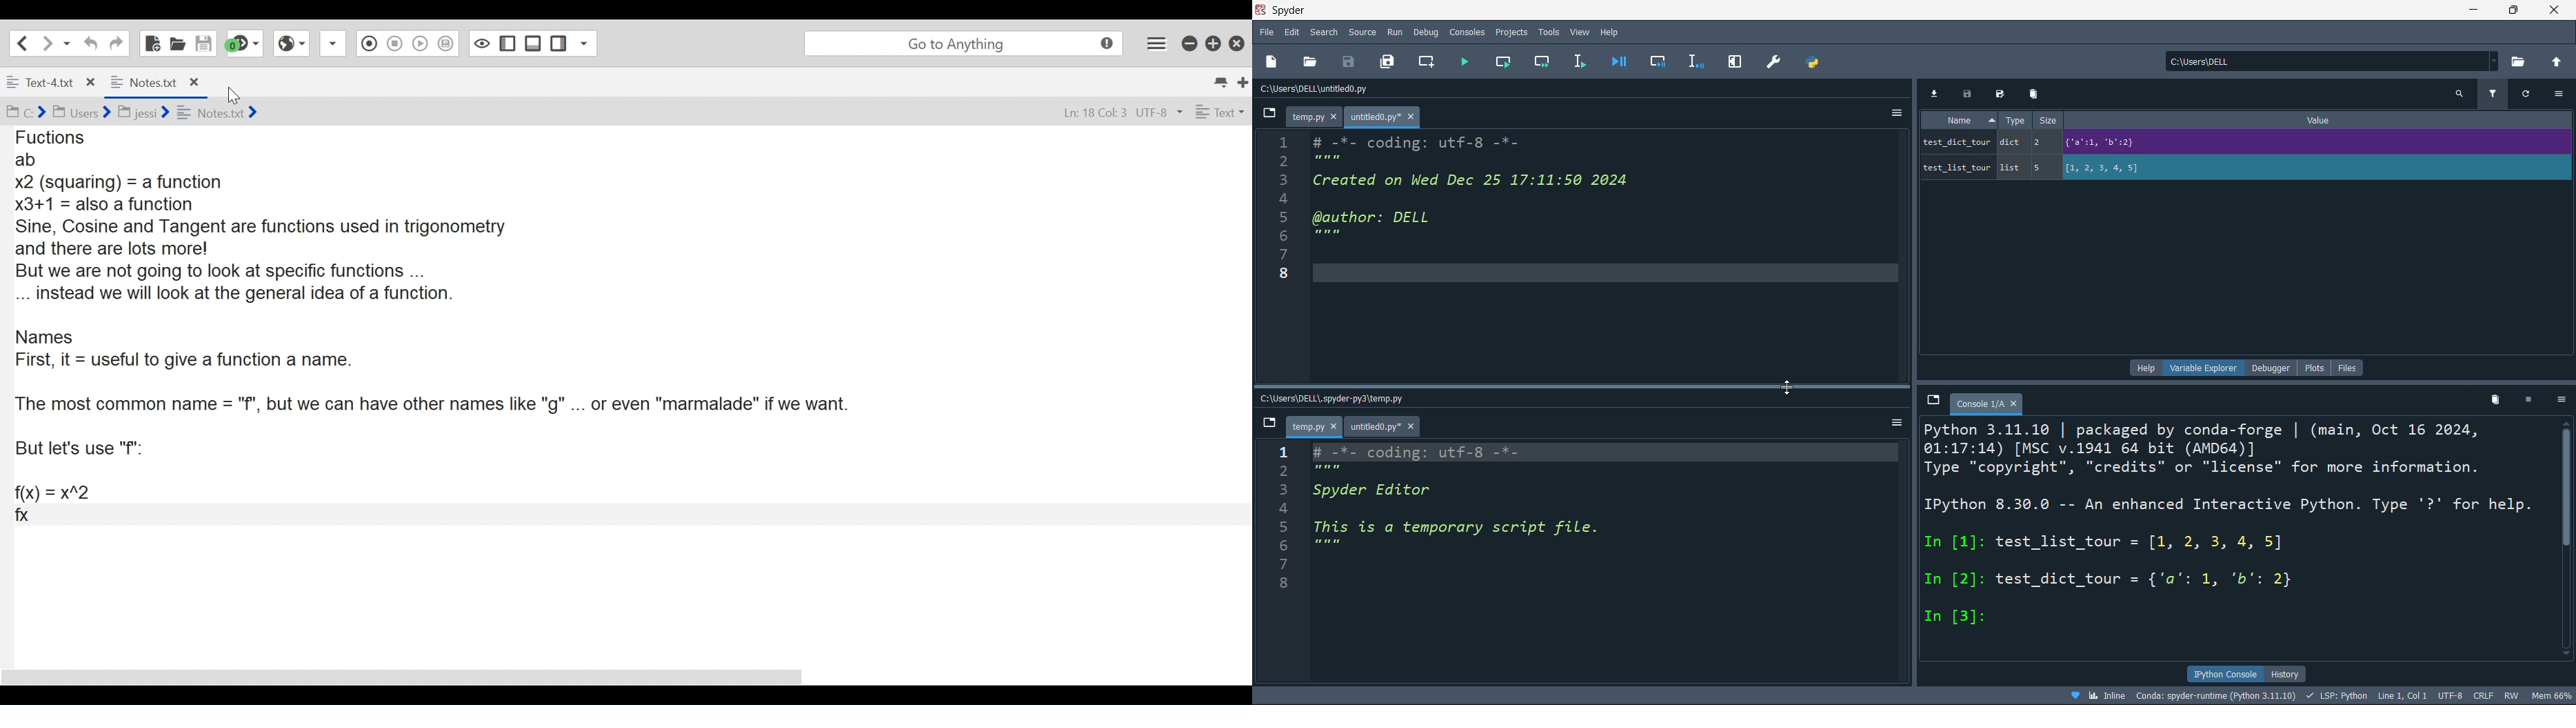 The image size is (2576, 728). What do you see at coordinates (1467, 32) in the screenshot?
I see `consolesn` at bounding box center [1467, 32].